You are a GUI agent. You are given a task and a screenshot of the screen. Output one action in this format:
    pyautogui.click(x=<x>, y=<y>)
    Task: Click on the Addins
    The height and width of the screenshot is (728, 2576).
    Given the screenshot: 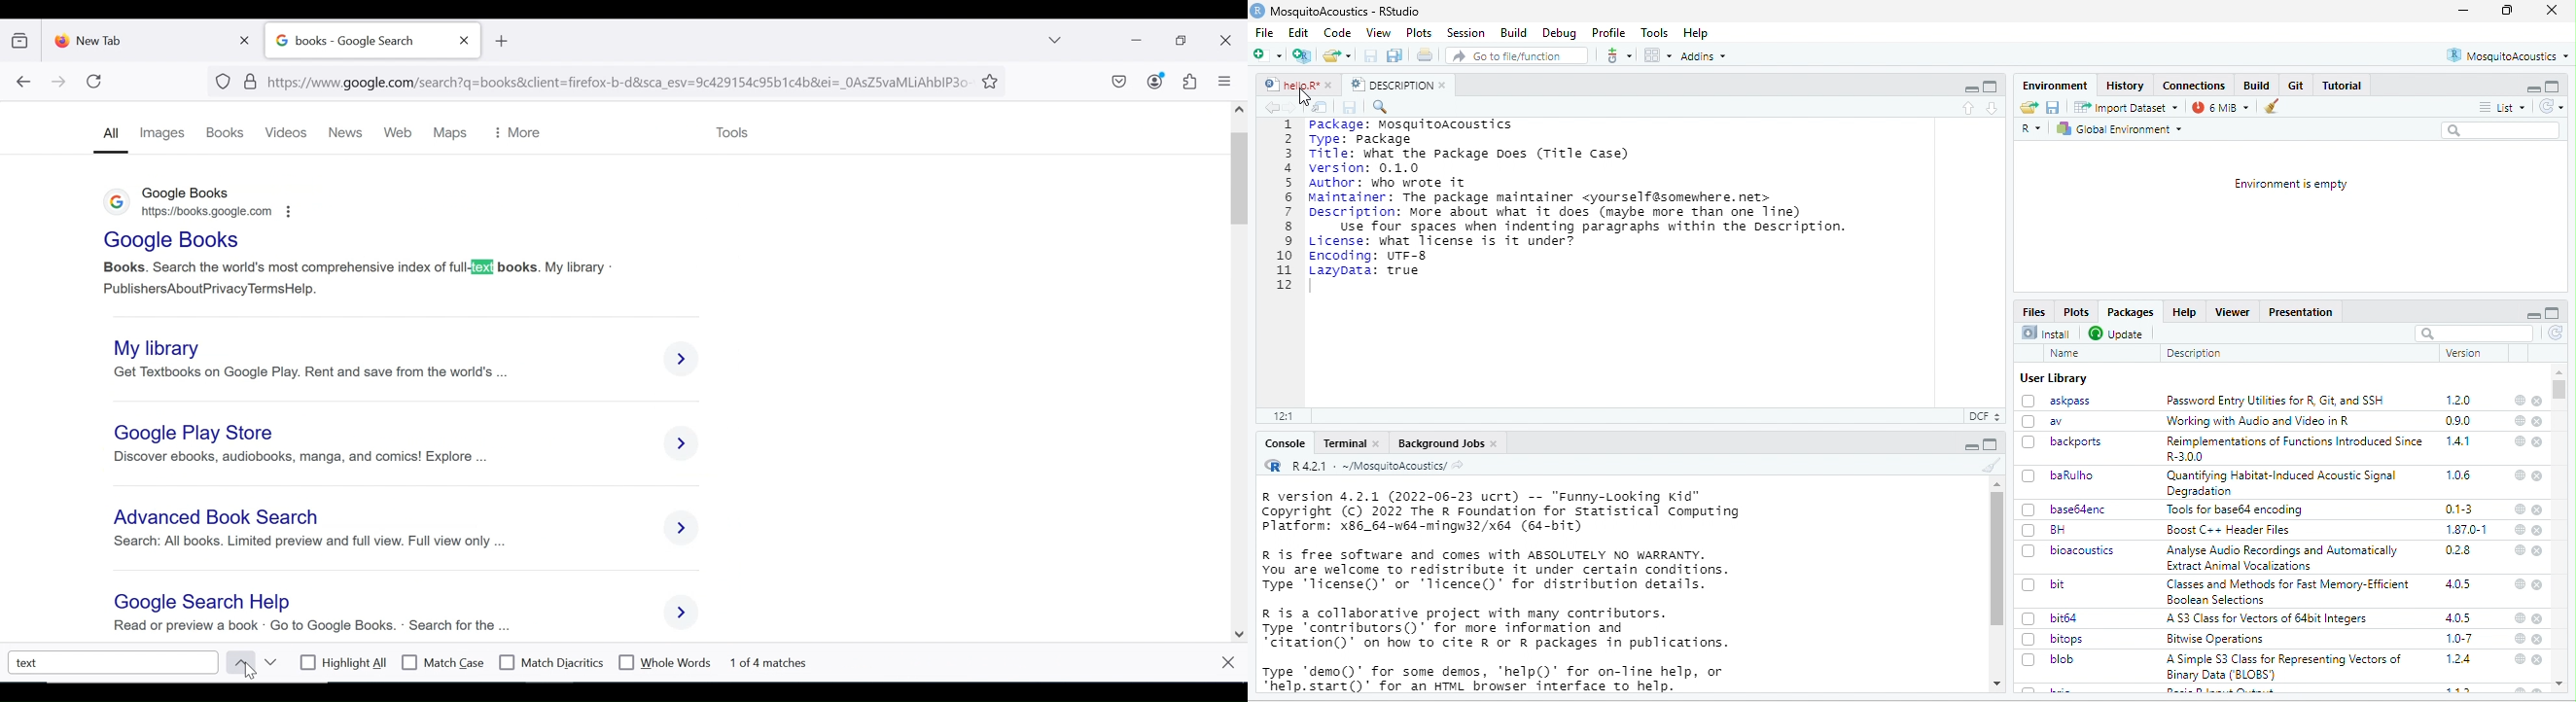 What is the action you would take?
    pyautogui.click(x=1704, y=55)
    